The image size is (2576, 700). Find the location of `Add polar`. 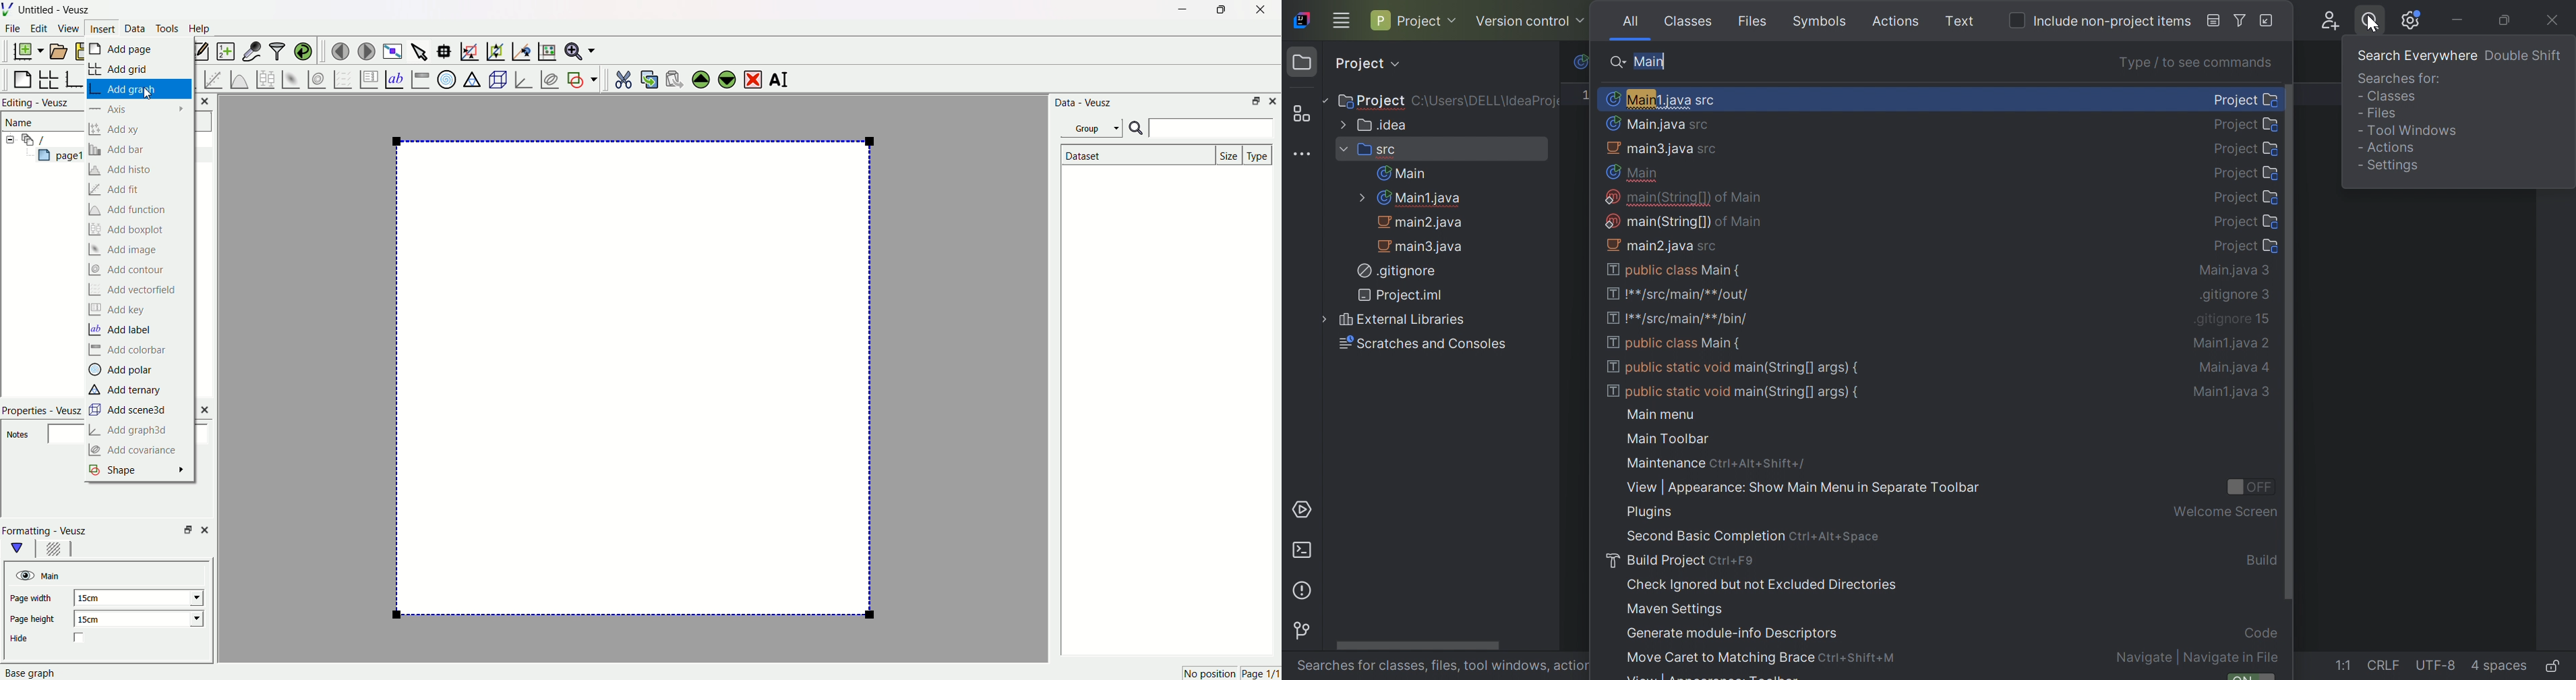

Add polar is located at coordinates (132, 370).